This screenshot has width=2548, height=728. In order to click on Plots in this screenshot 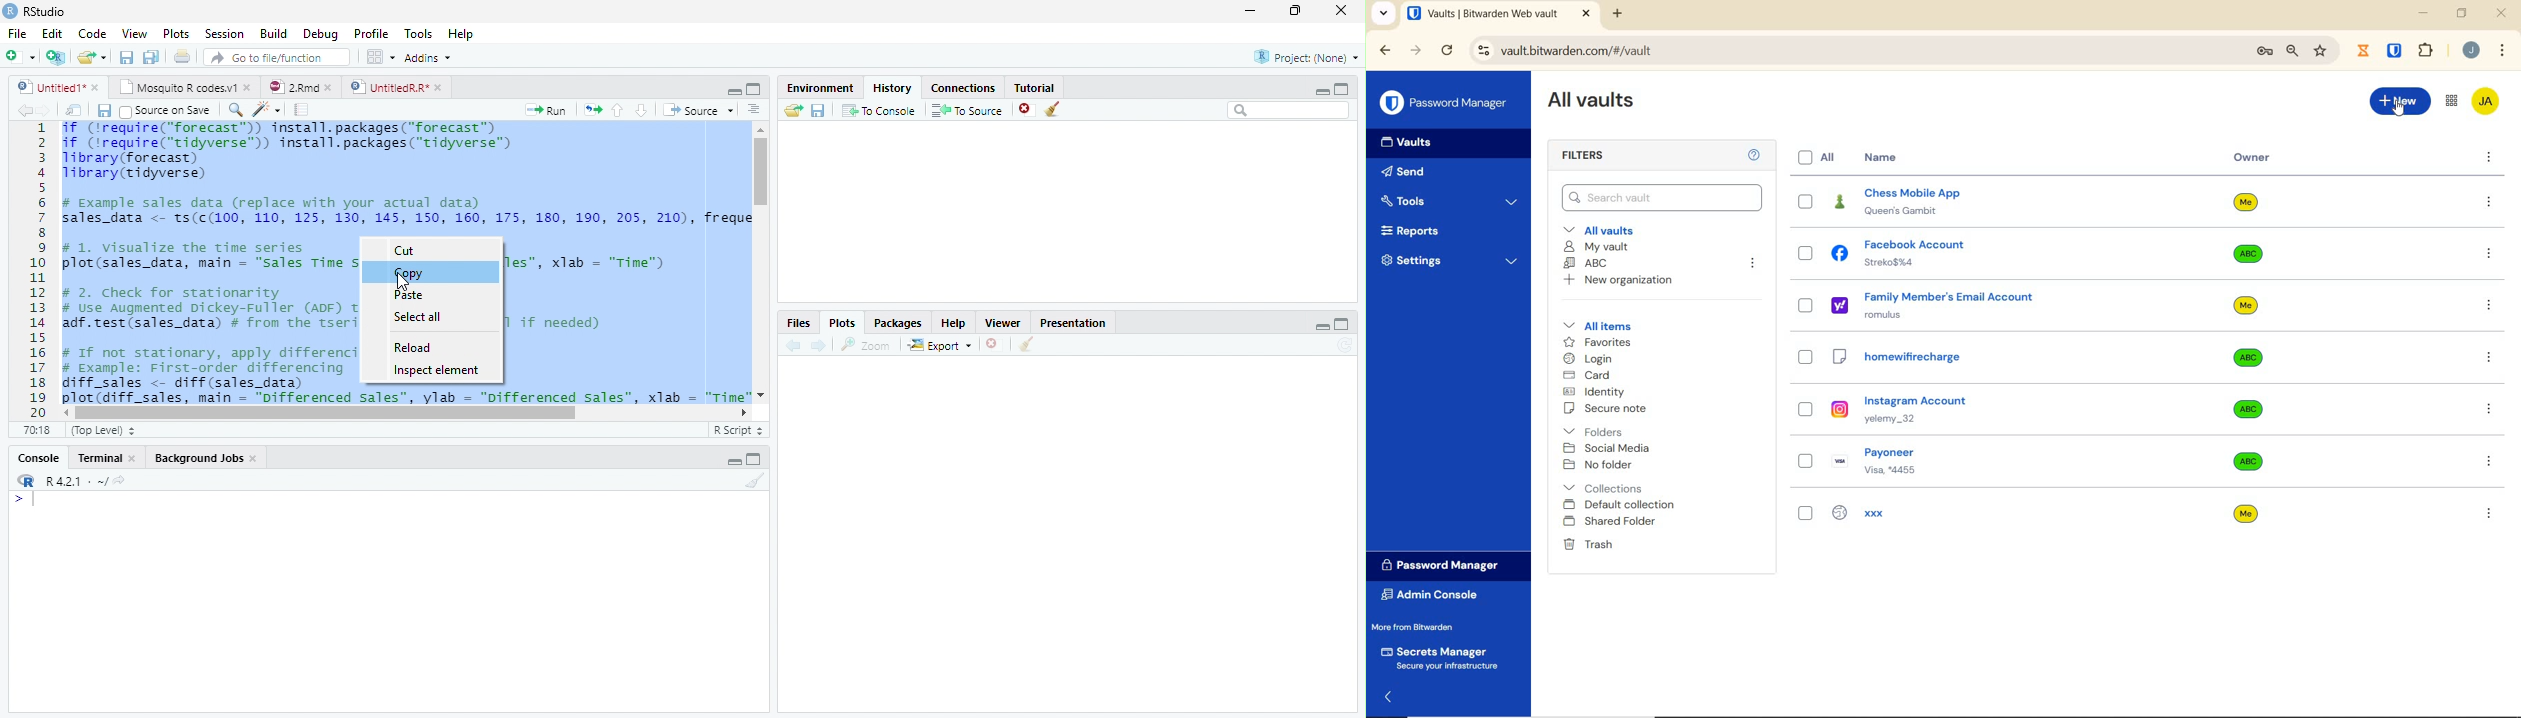, I will do `click(175, 32)`.